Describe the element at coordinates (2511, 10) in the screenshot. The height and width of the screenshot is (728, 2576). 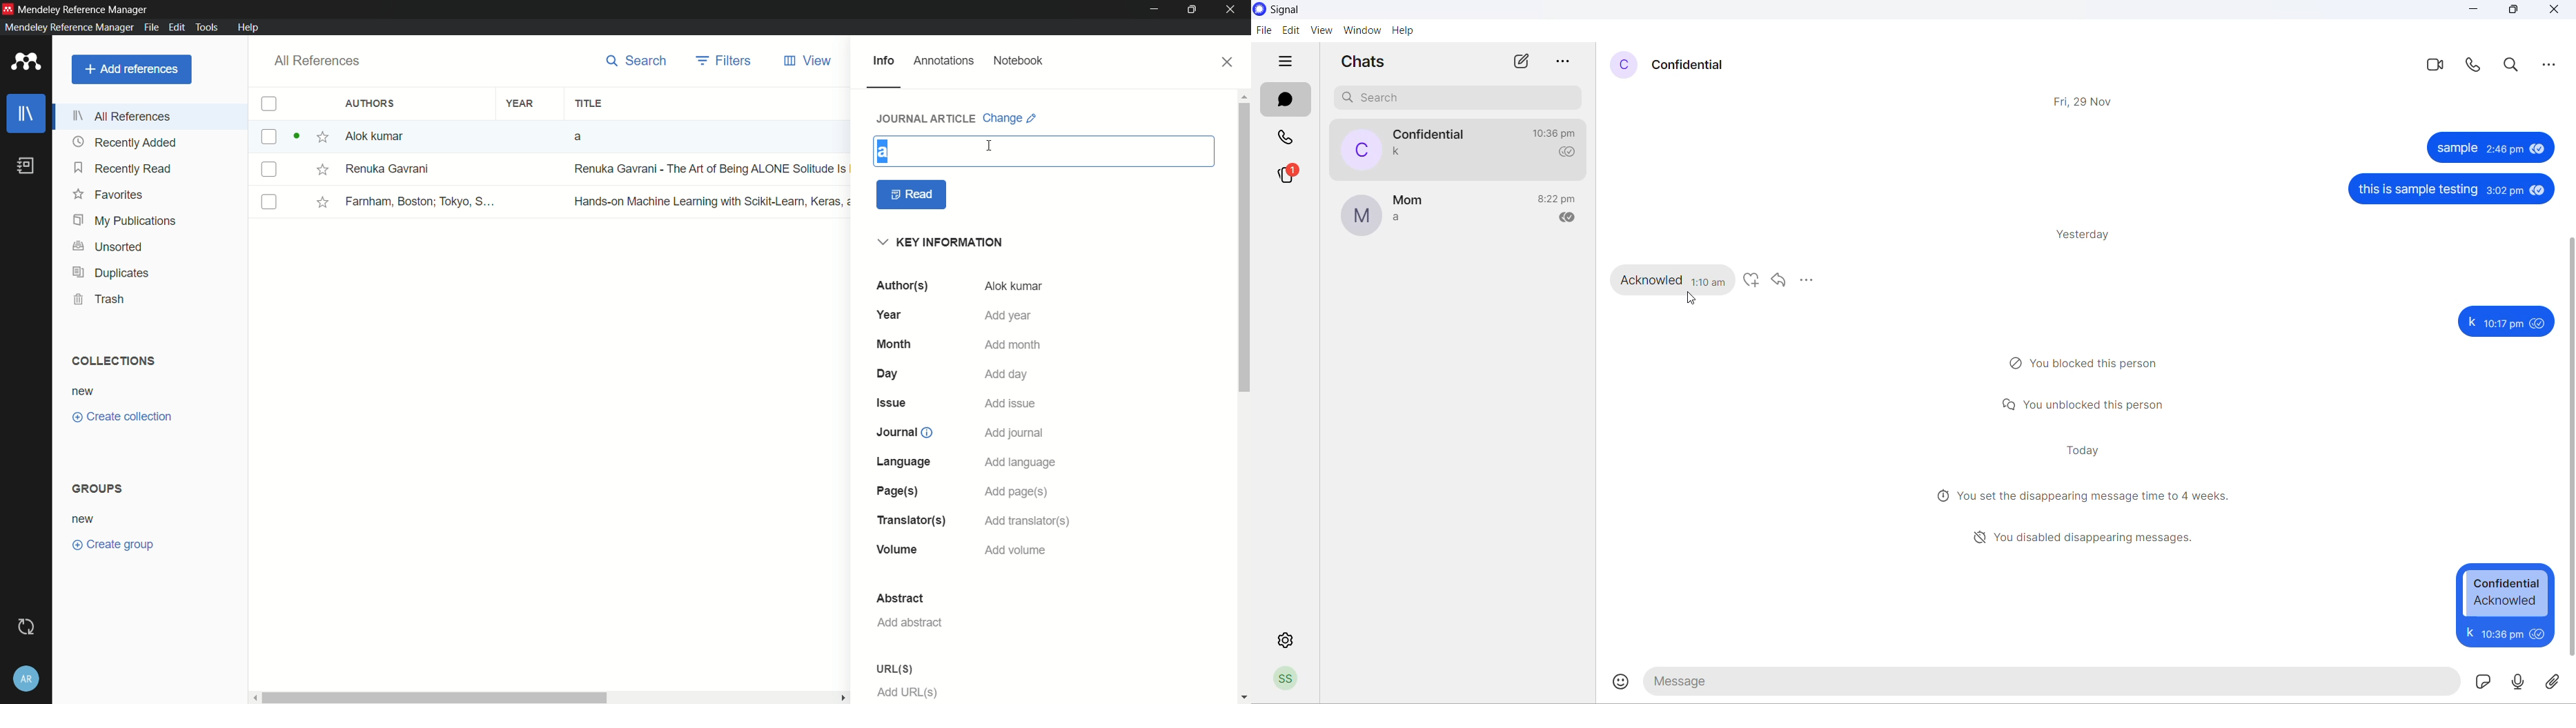
I see `maximize` at that location.